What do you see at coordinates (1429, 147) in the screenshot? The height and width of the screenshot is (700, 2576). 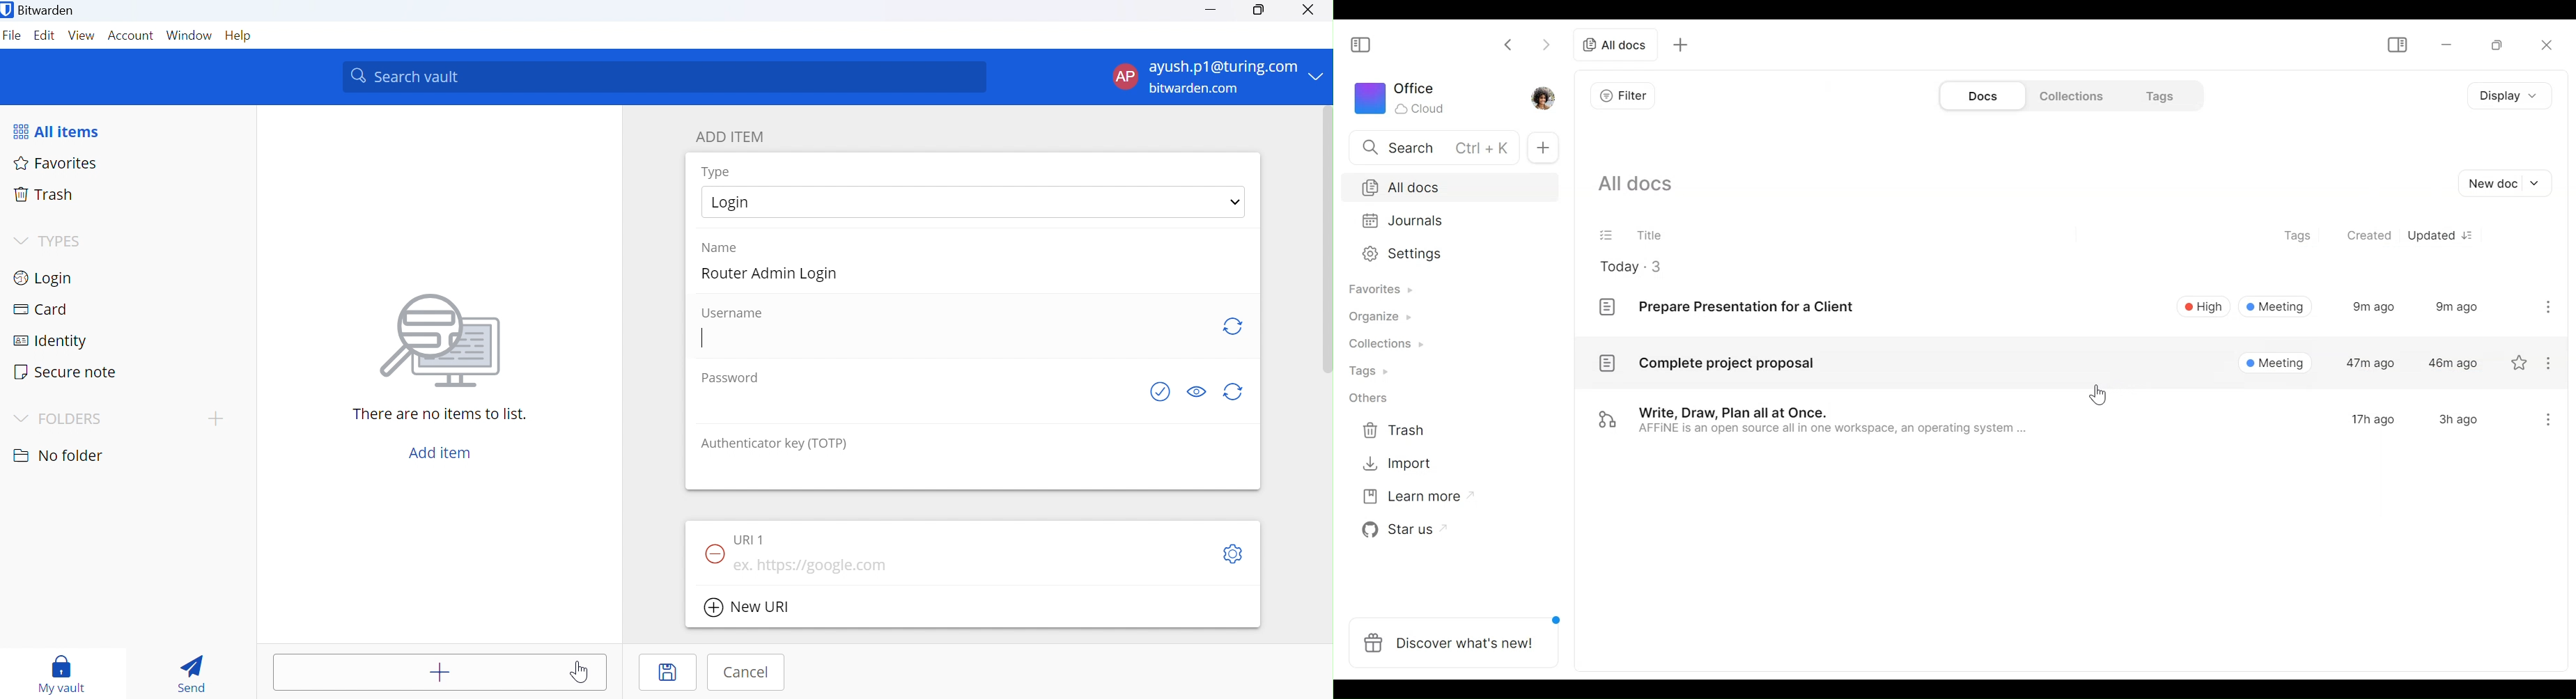 I see `Search` at bounding box center [1429, 147].